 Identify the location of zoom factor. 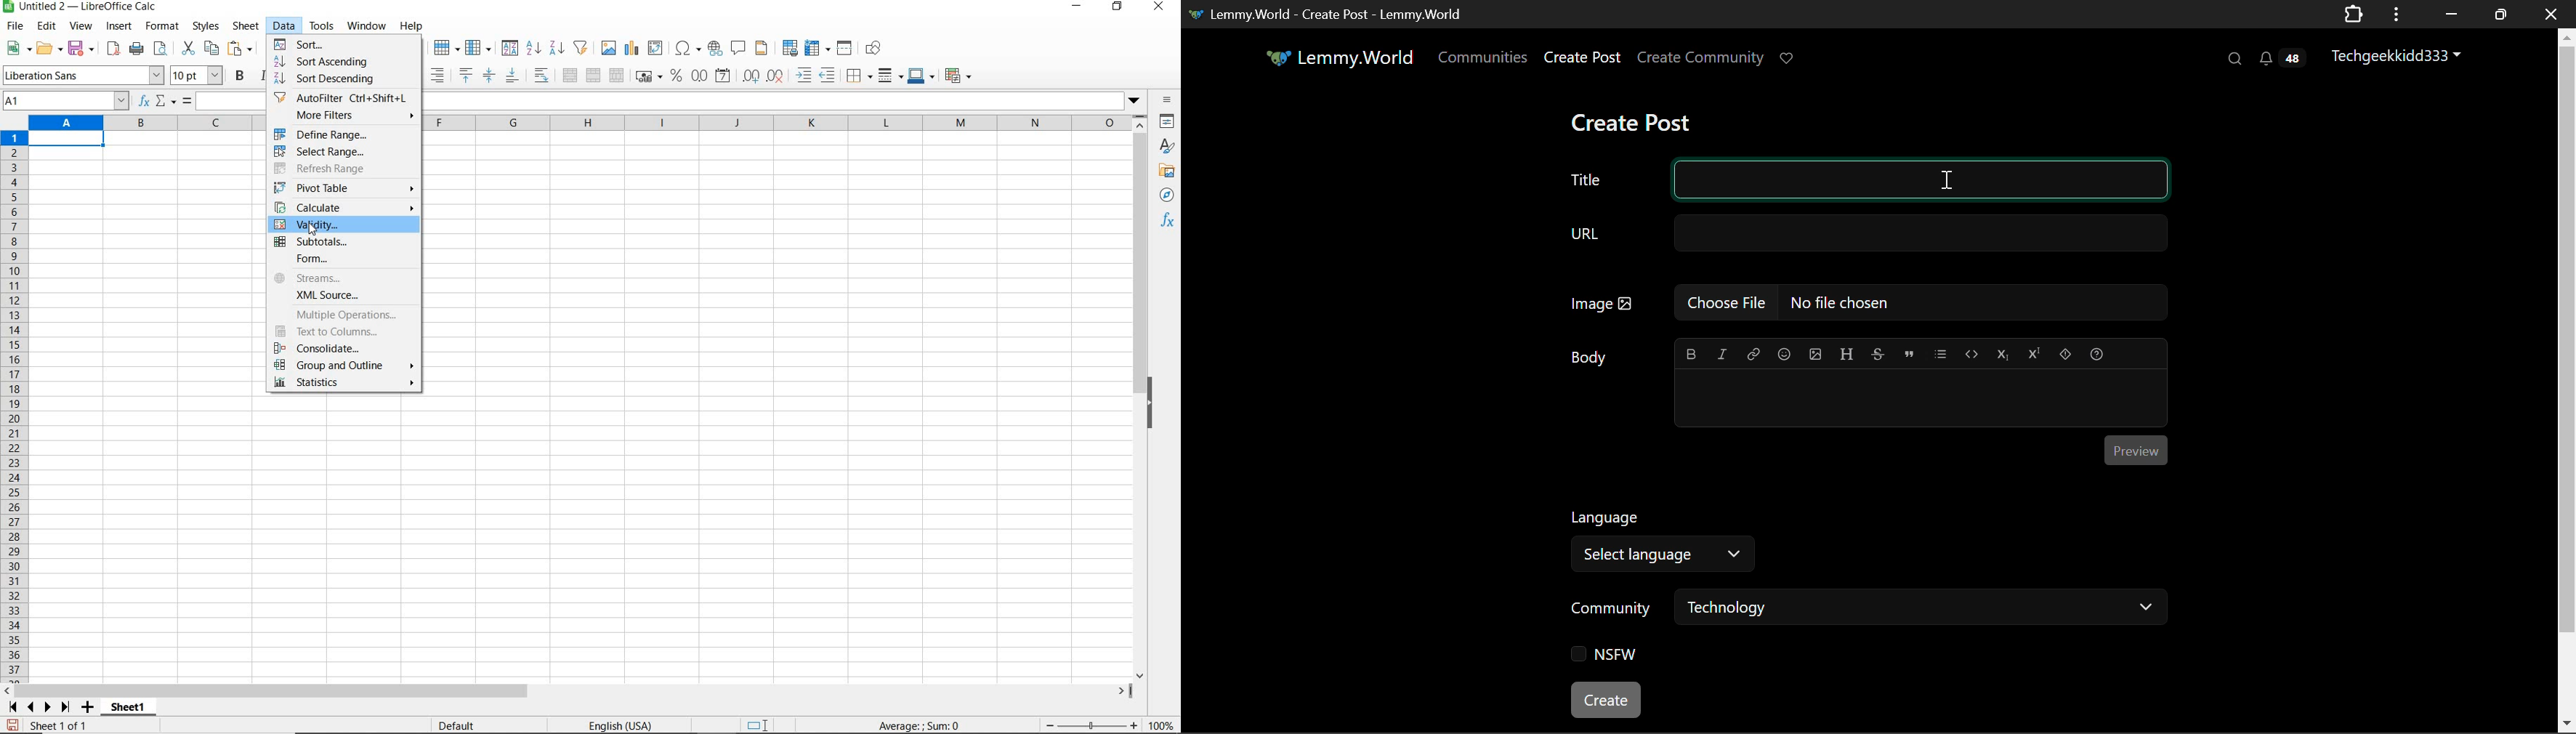
(1162, 725).